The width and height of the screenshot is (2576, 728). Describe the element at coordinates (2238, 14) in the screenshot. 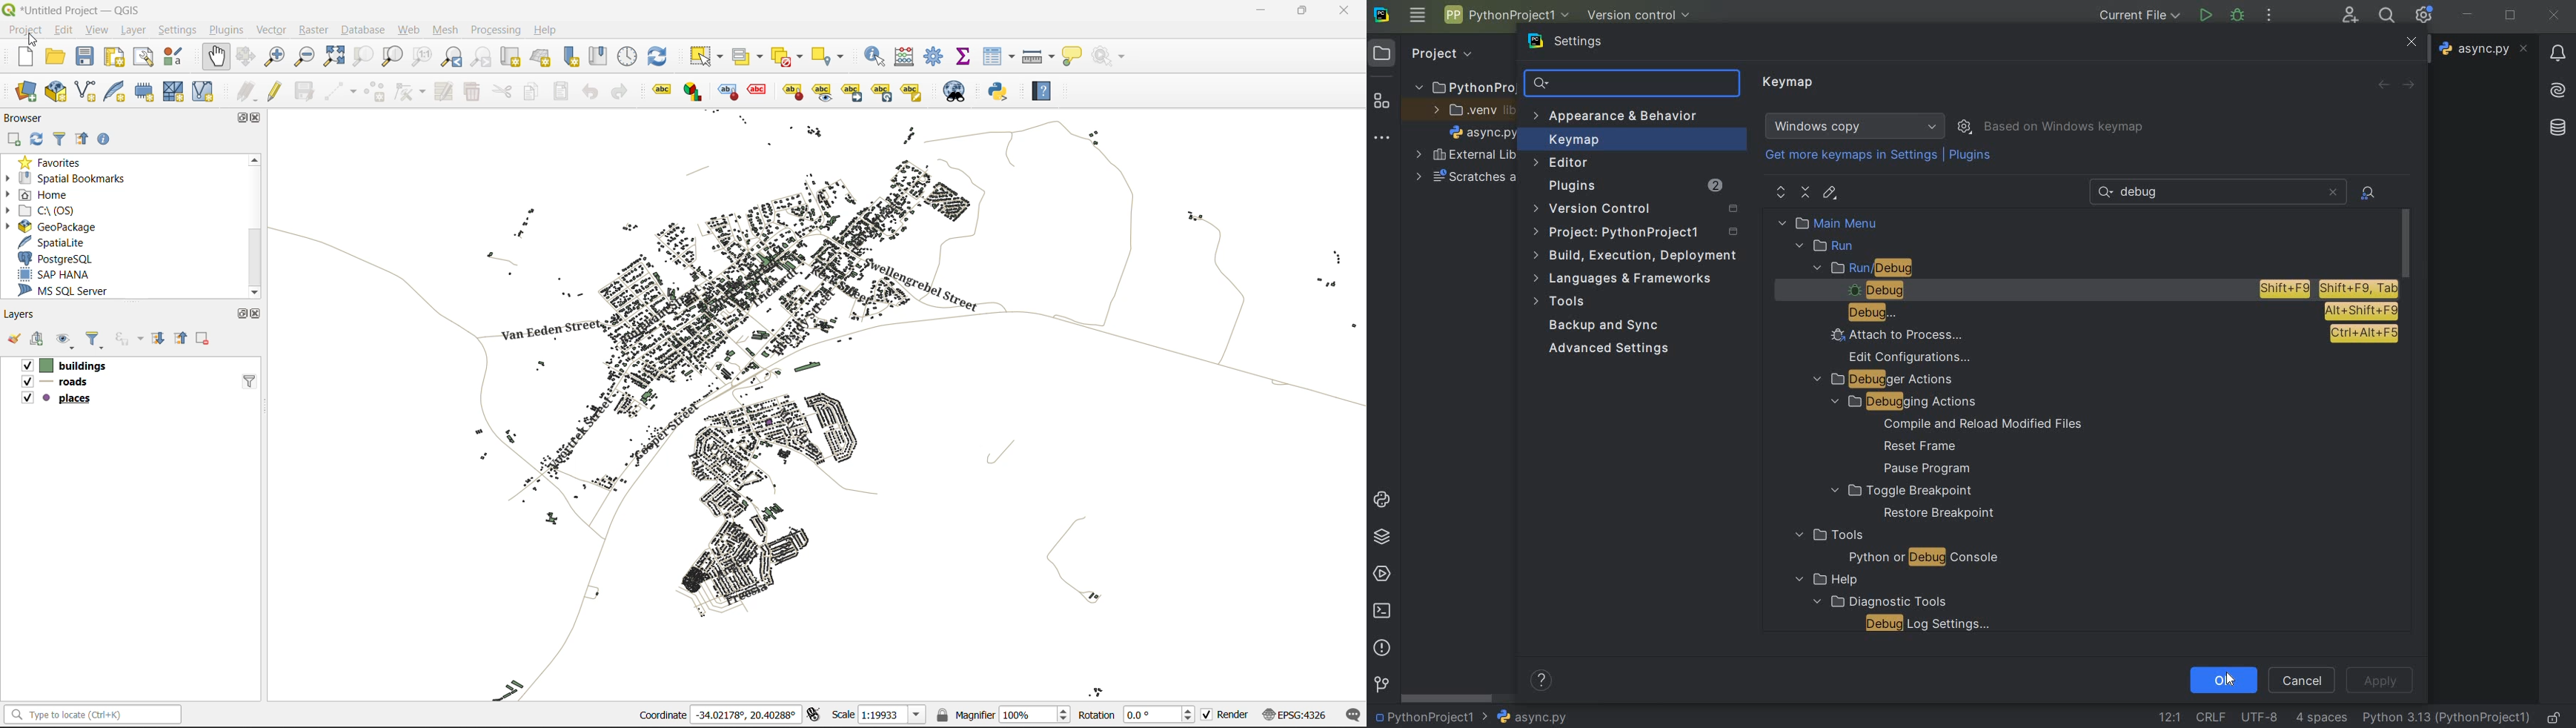

I see `debug` at that location.